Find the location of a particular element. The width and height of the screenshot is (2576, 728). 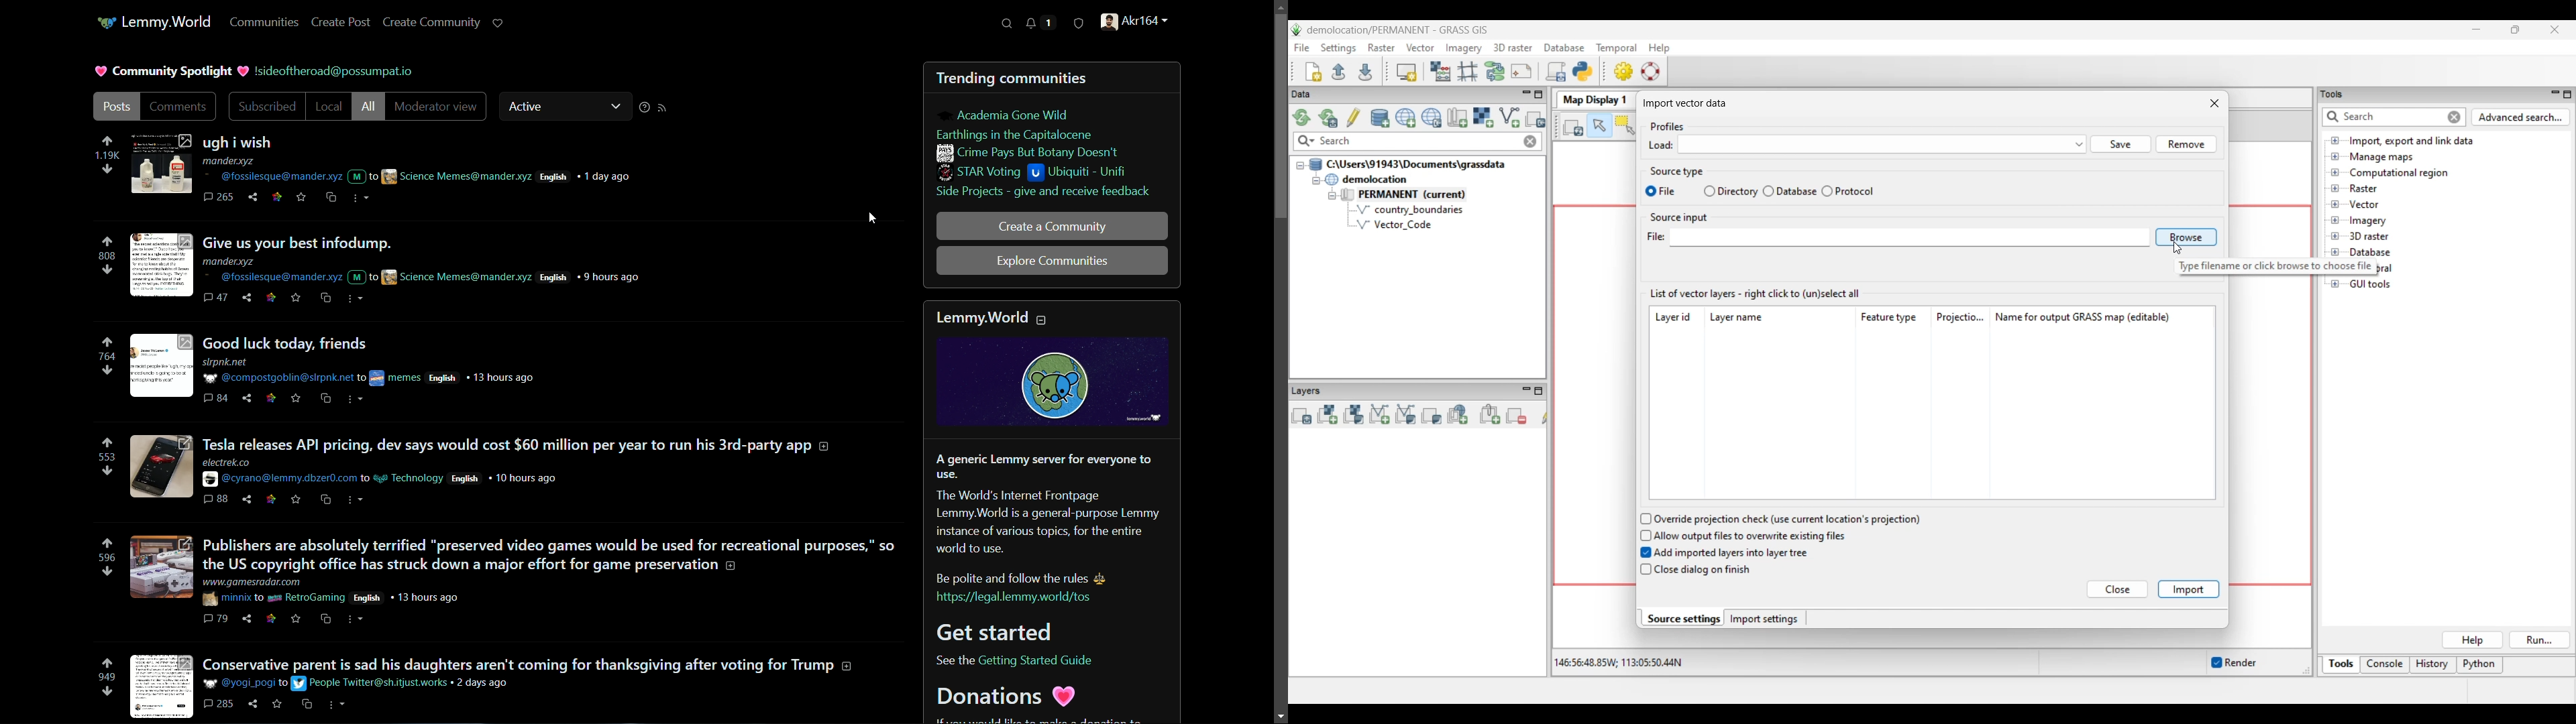

search is located at coordinates (1008, 24).